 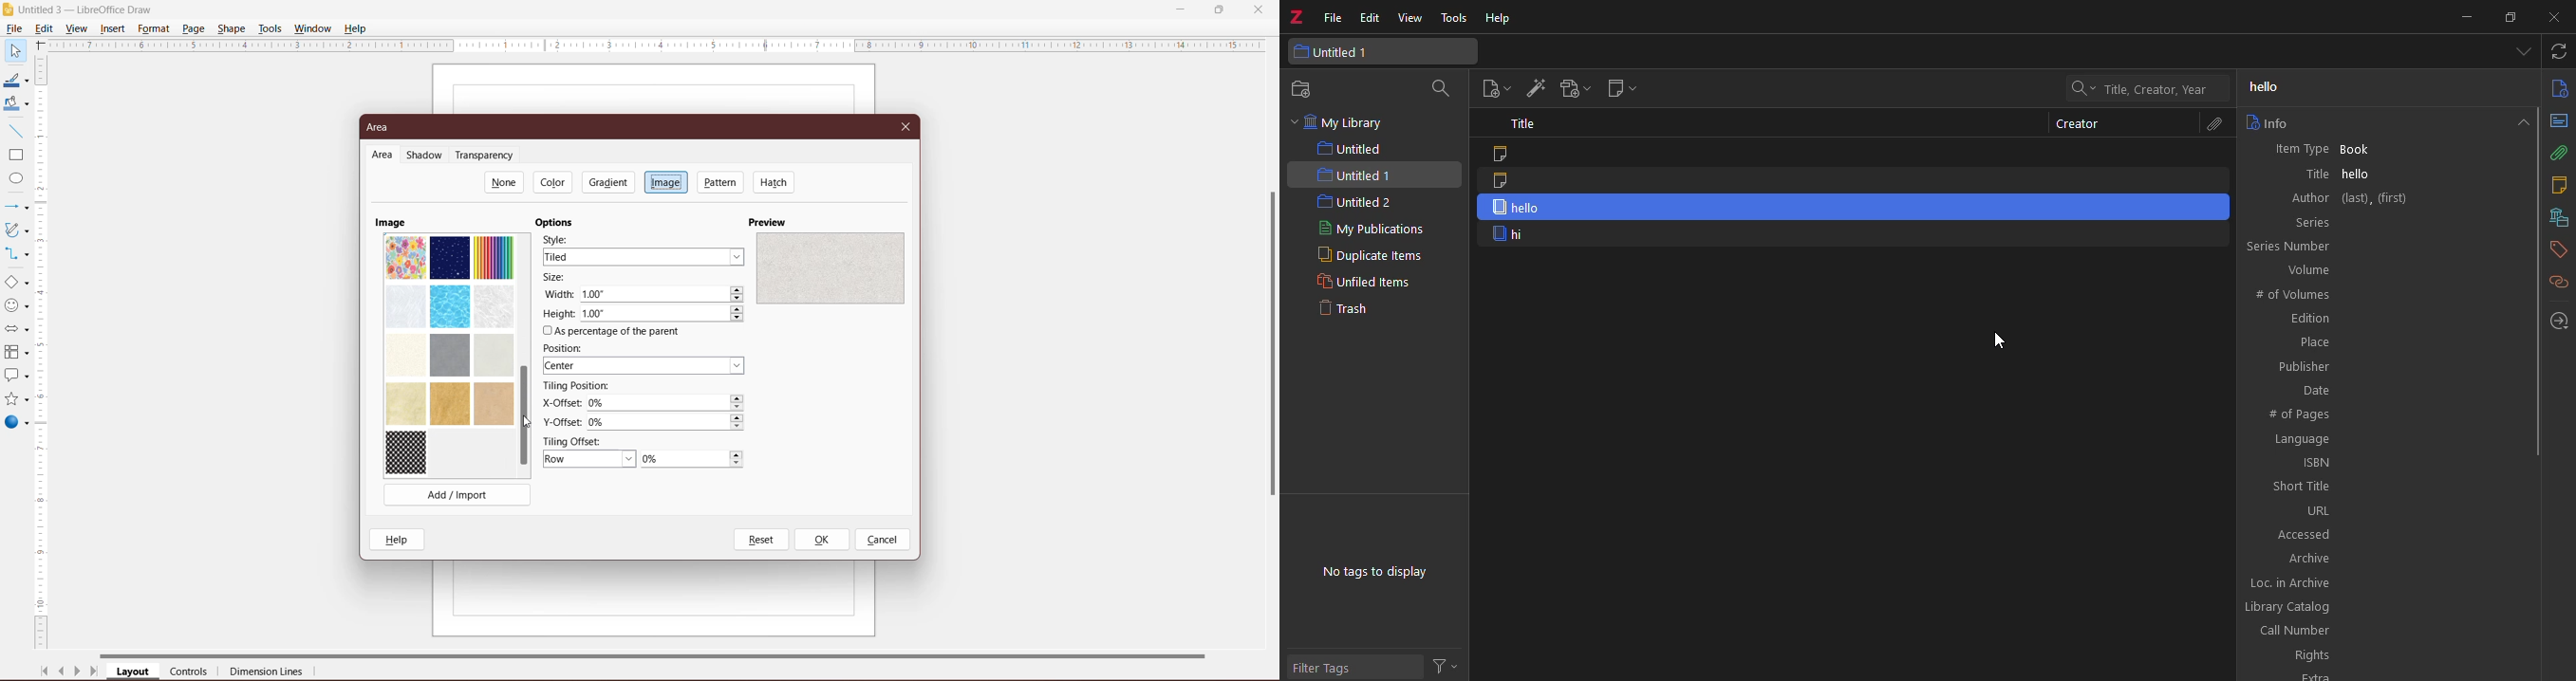 What do you see at coordinates (13, 104) in the screenshot?
I see `Fill Color` at bounding box center [13, 104].